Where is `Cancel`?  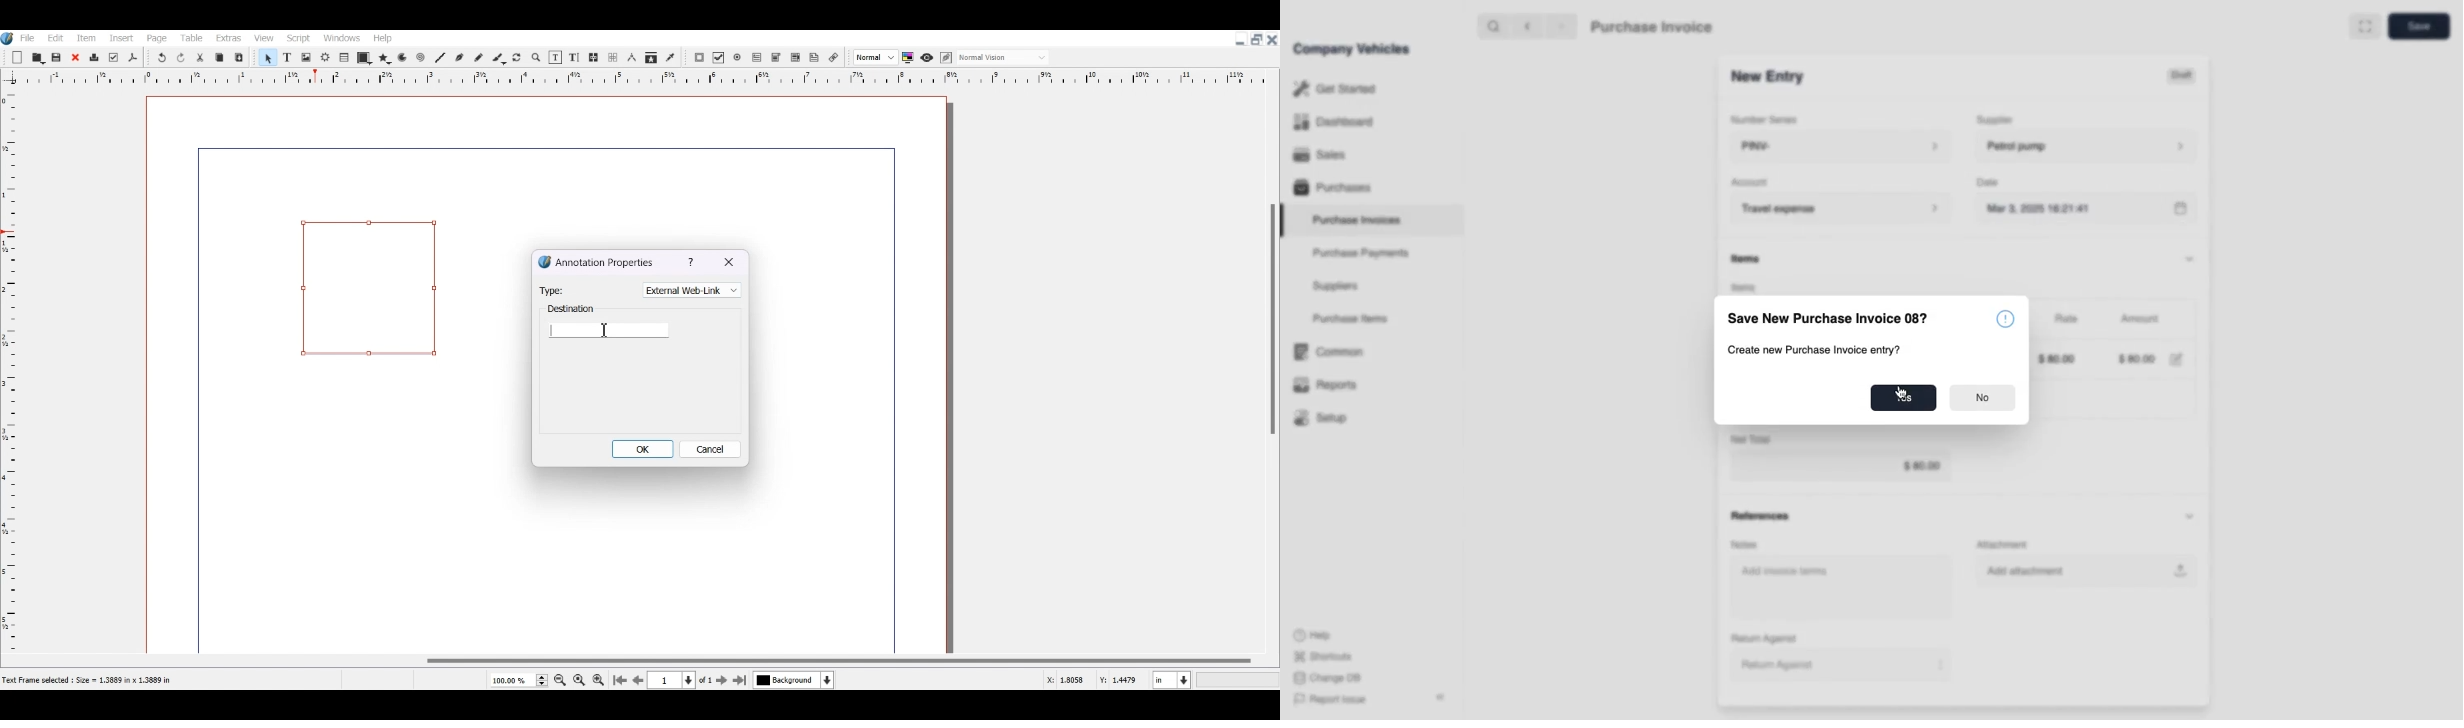 Cancel is located at coordinates (712, 449).